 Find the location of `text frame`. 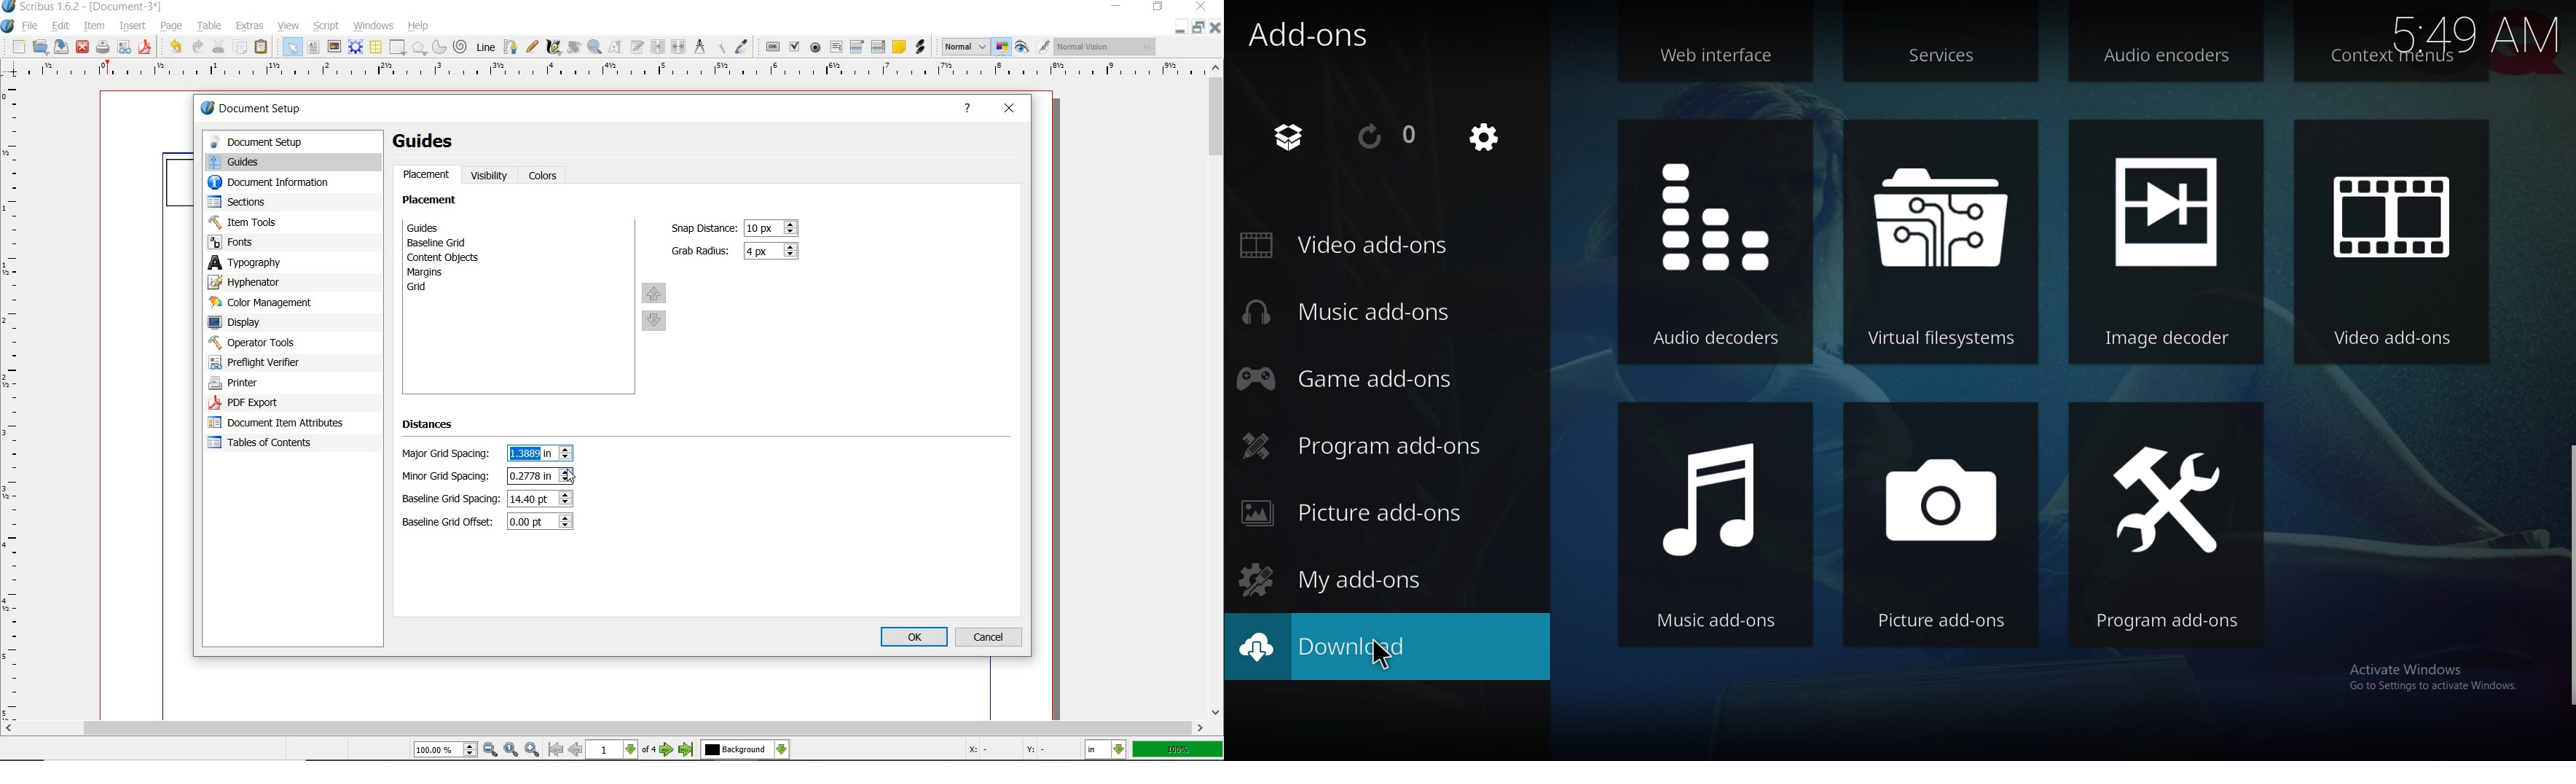

text frame is located at coordinates (314, 49).